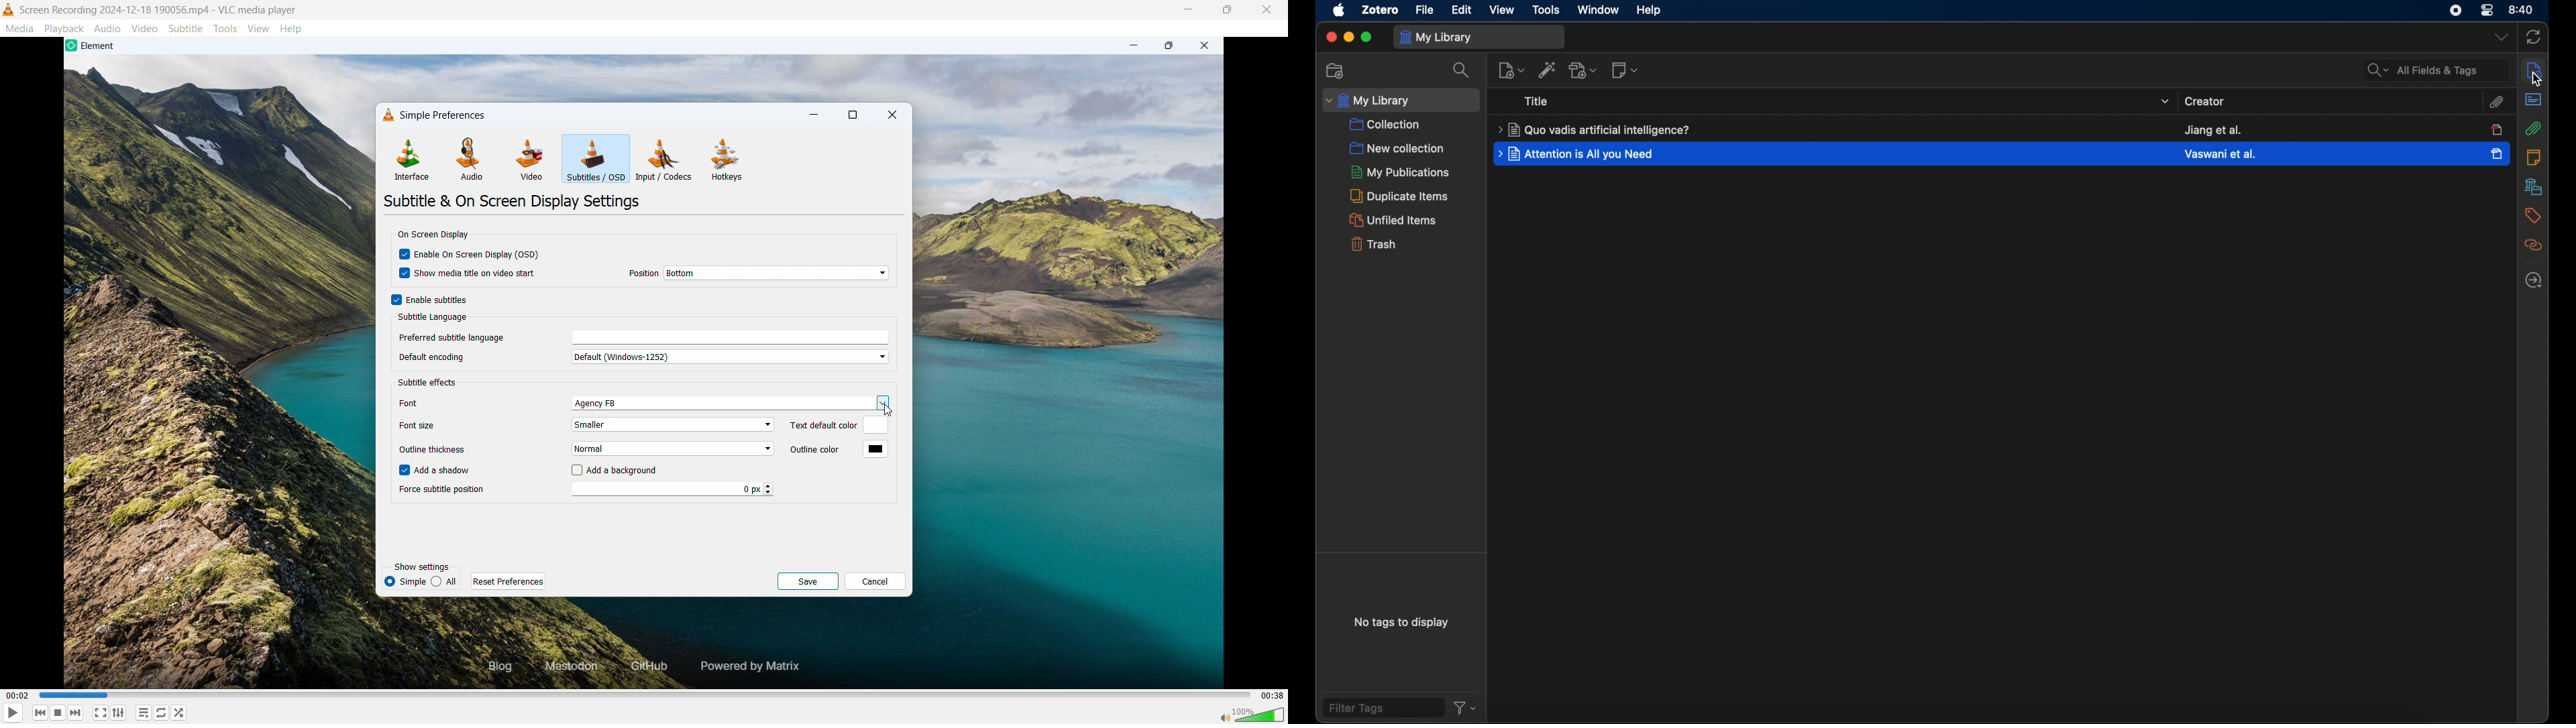  Describe the element at coordinates (2489, 11) in the screenshot. I see `control center` at that location.